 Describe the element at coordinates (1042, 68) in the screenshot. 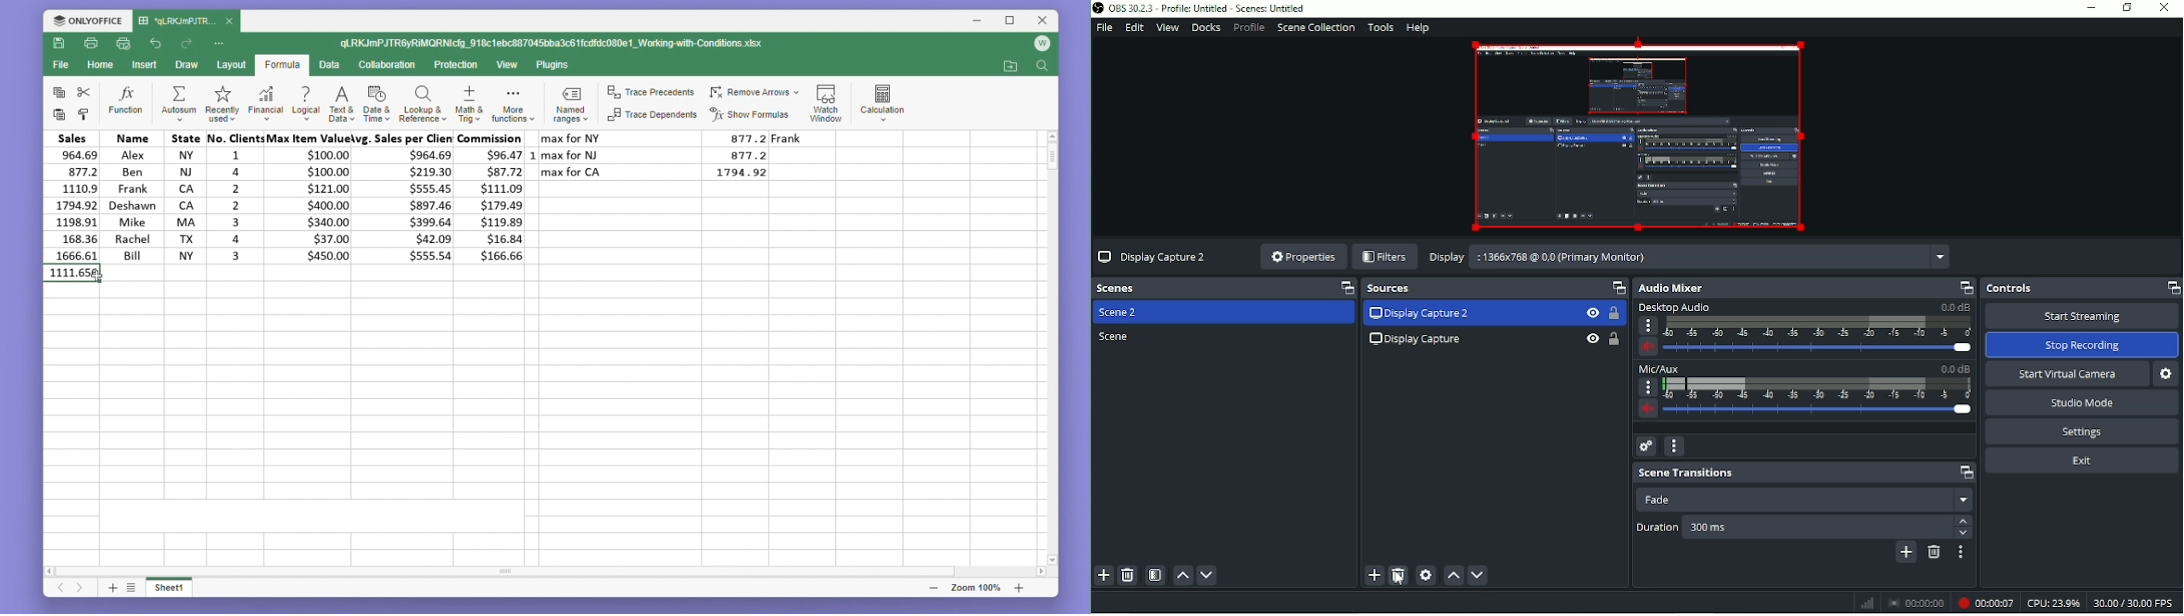

I see `Find` at that location.